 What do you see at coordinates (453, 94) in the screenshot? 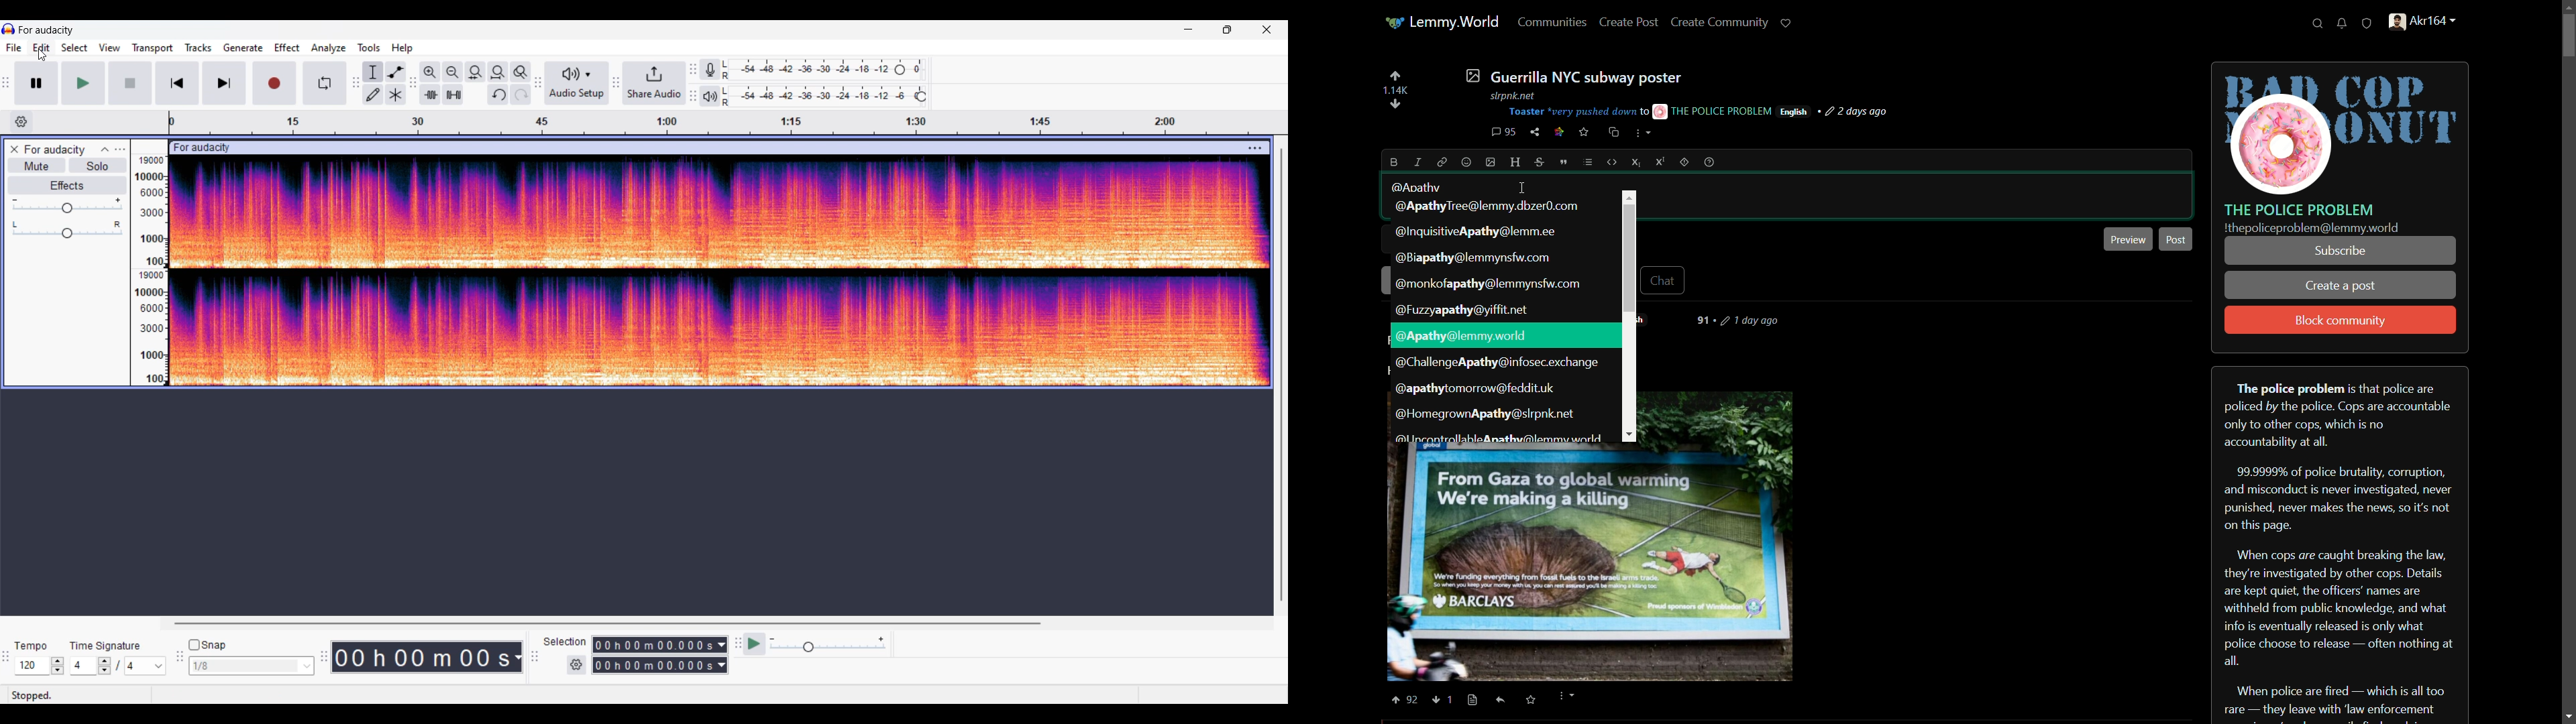
I see `Silence audio selectio` at bounding box center [453, 94].